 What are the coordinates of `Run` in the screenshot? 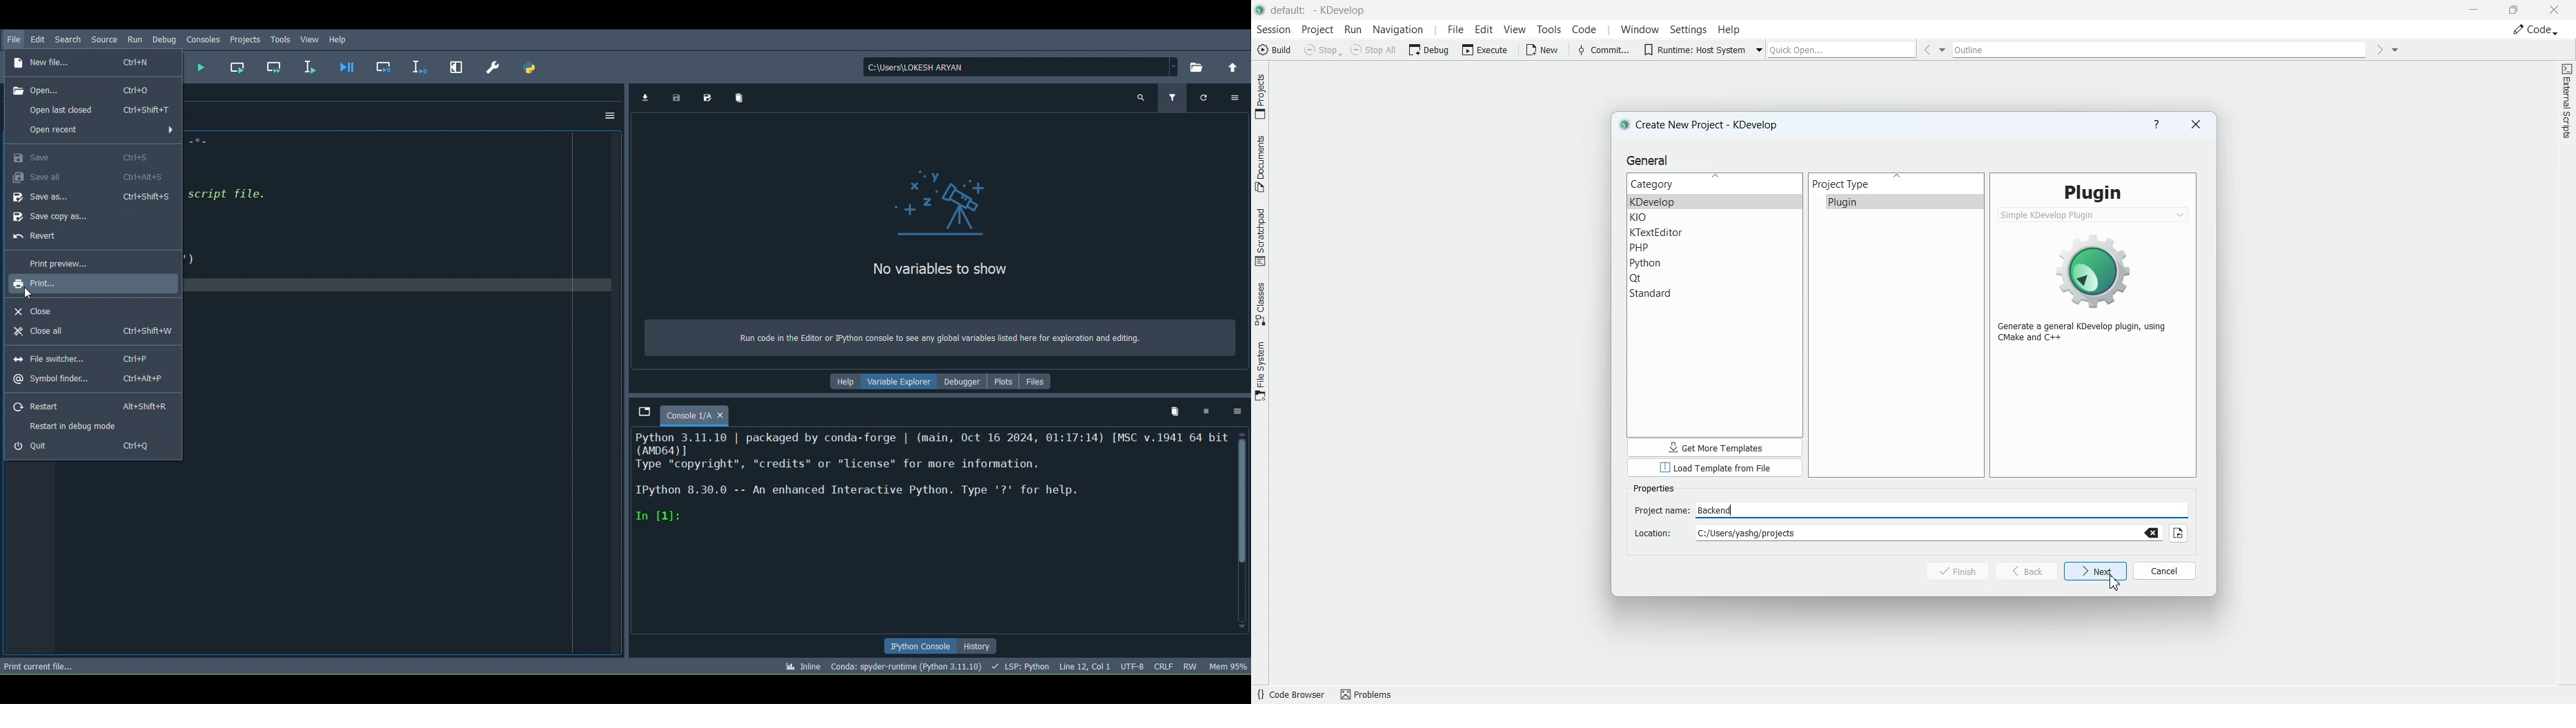 It's located at (1355, 30).